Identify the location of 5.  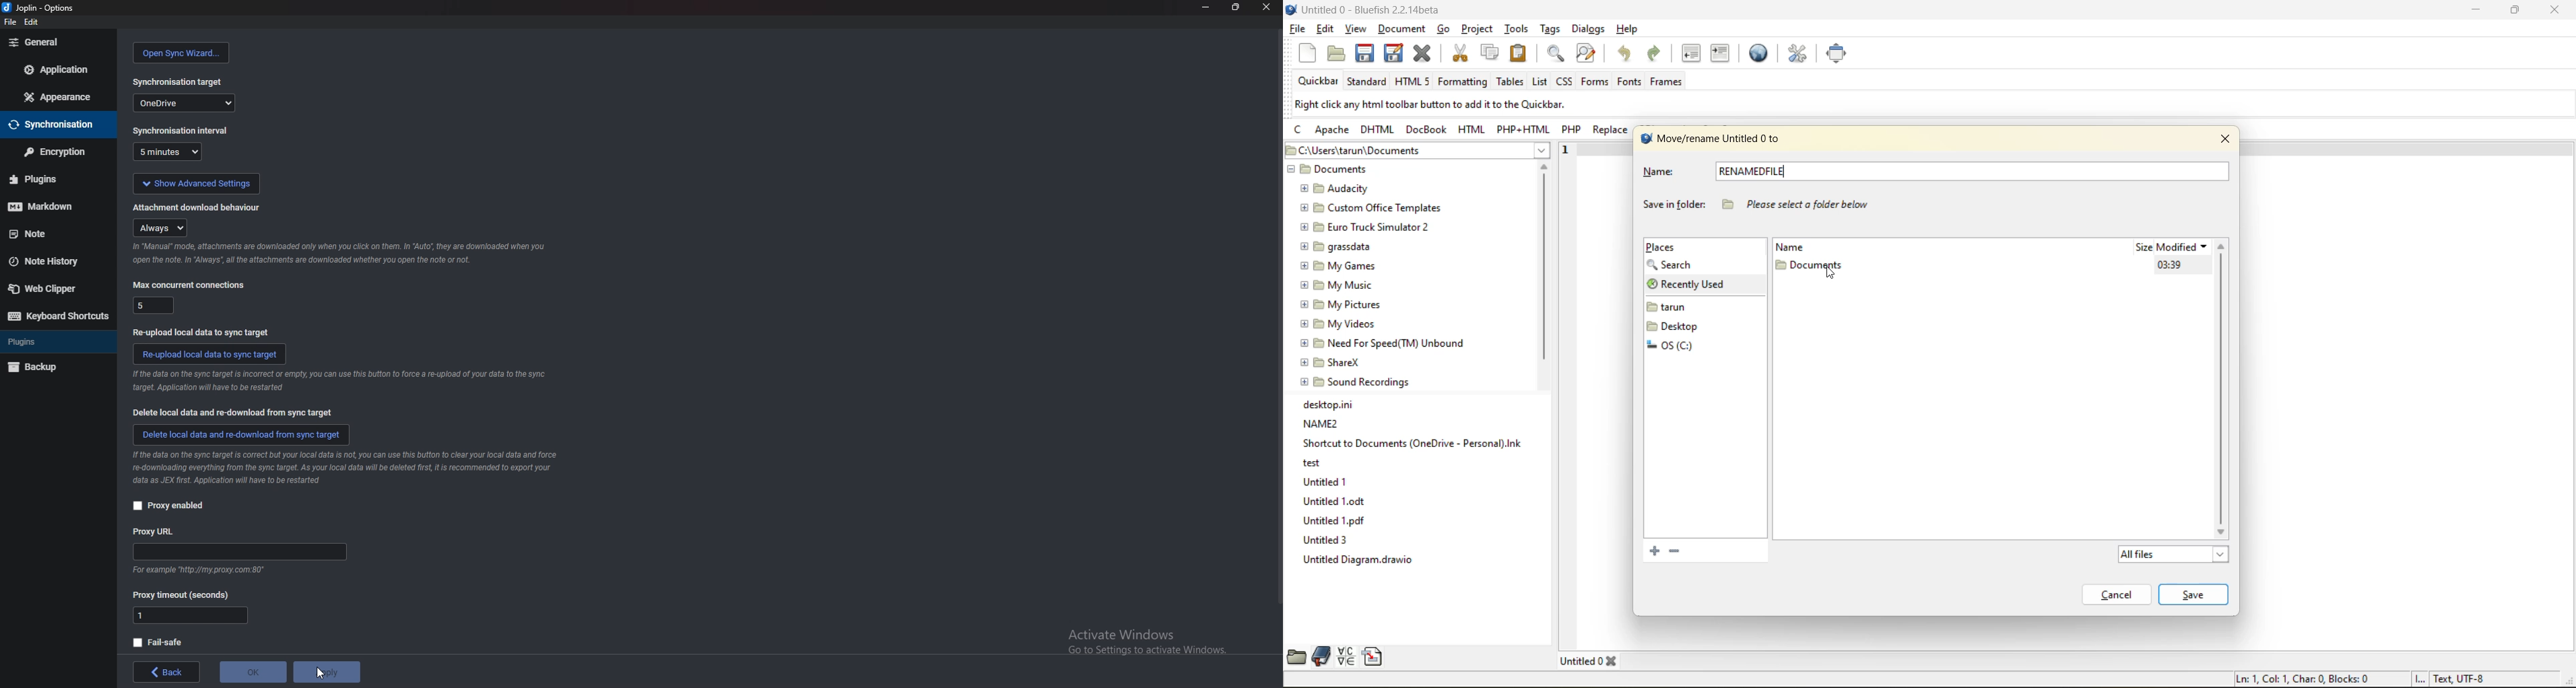
(152, 305).